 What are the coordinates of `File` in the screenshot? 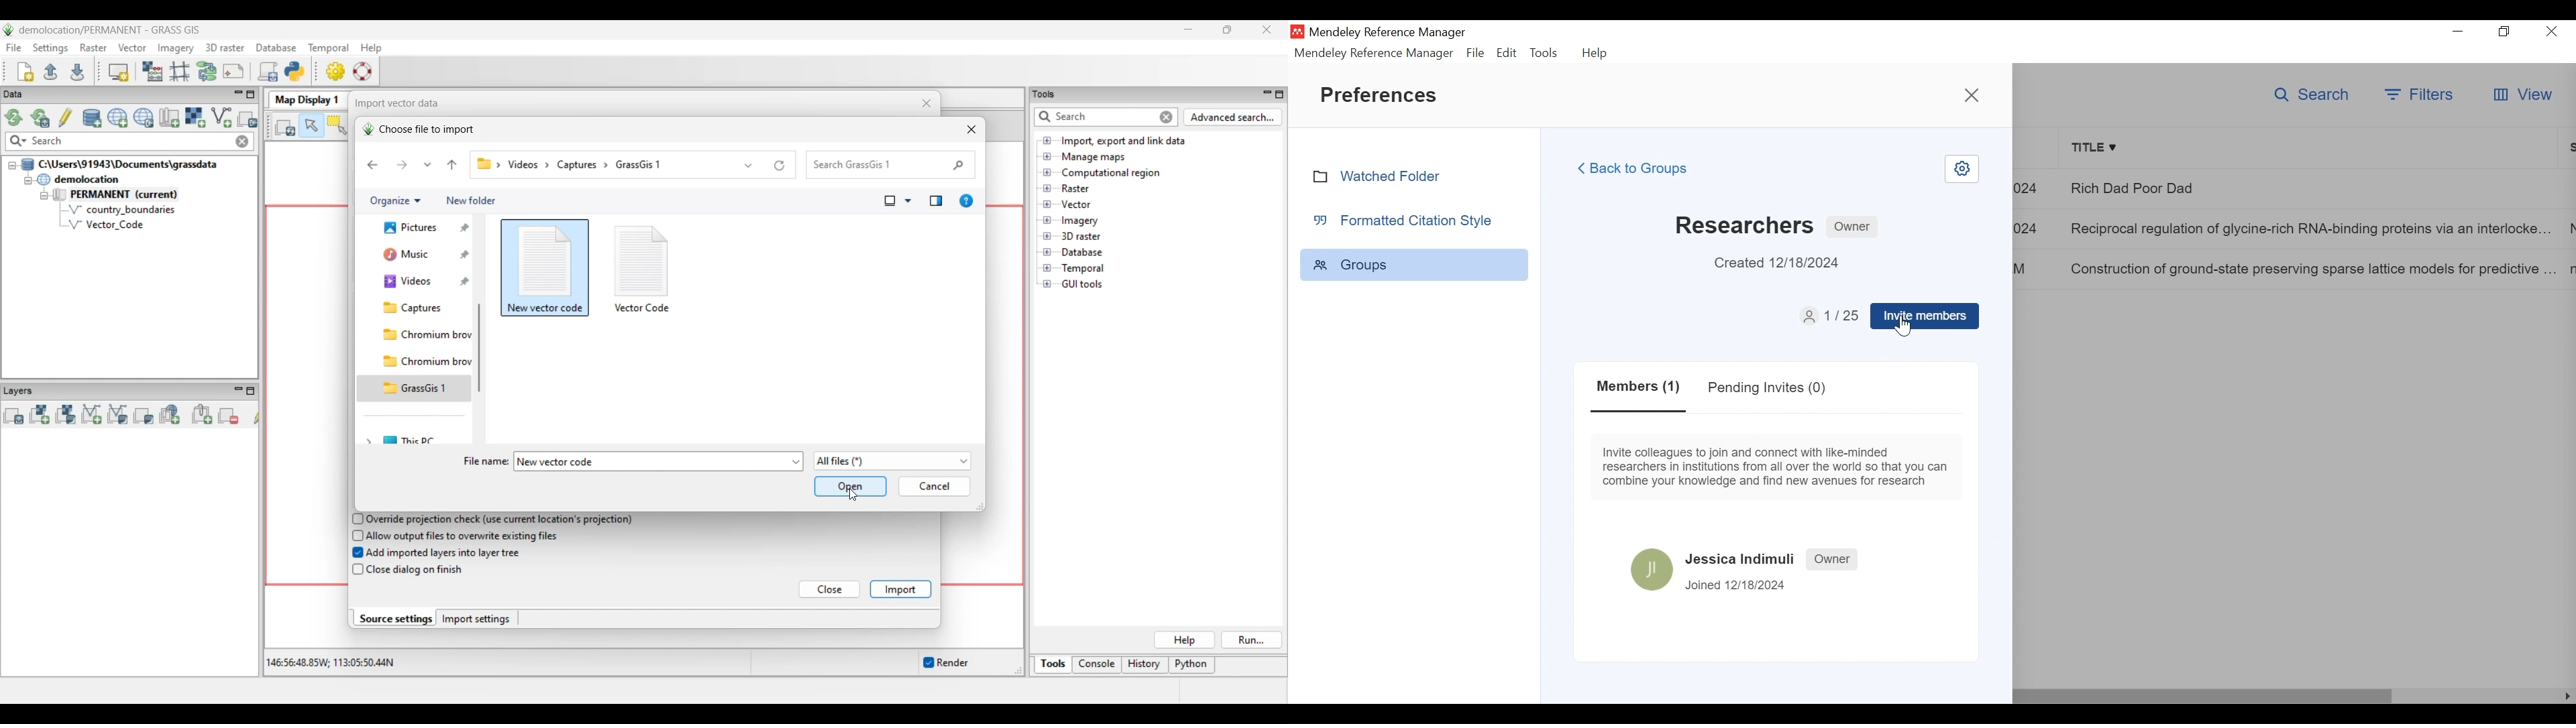 It's located at (1476, 53).